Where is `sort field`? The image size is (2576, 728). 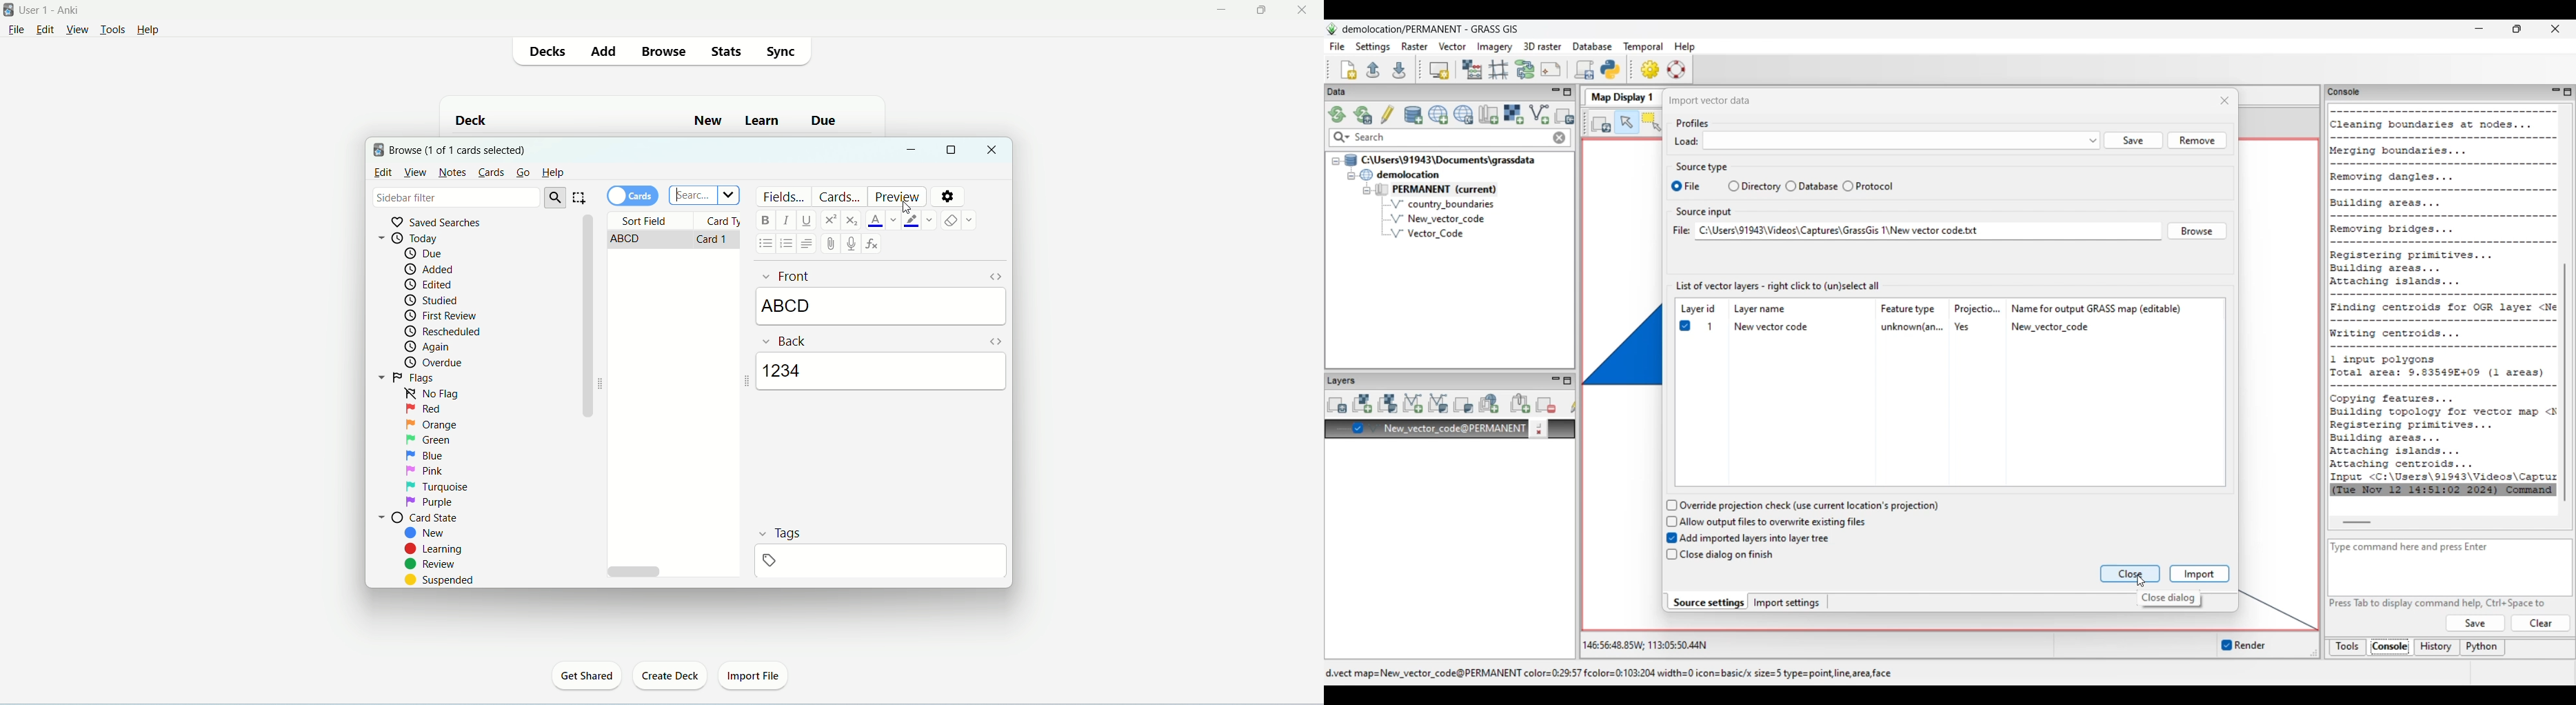 sort field is located at coordinates (650, 221).